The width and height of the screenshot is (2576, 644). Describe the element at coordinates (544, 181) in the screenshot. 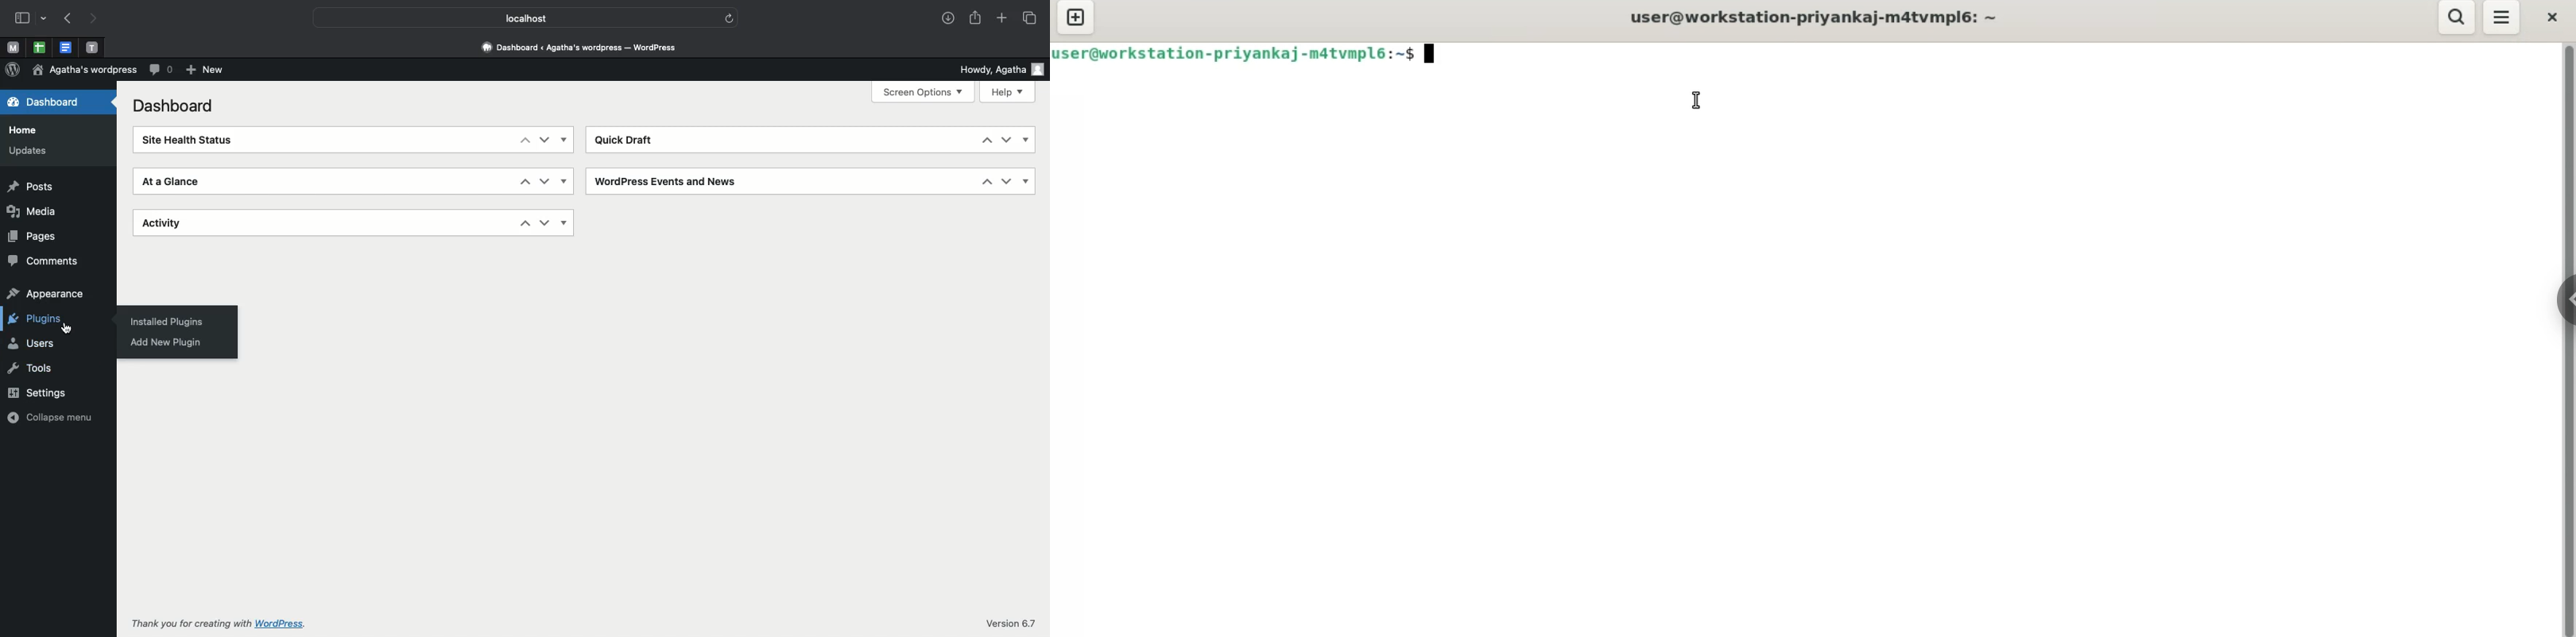

I see `Down` at that location.